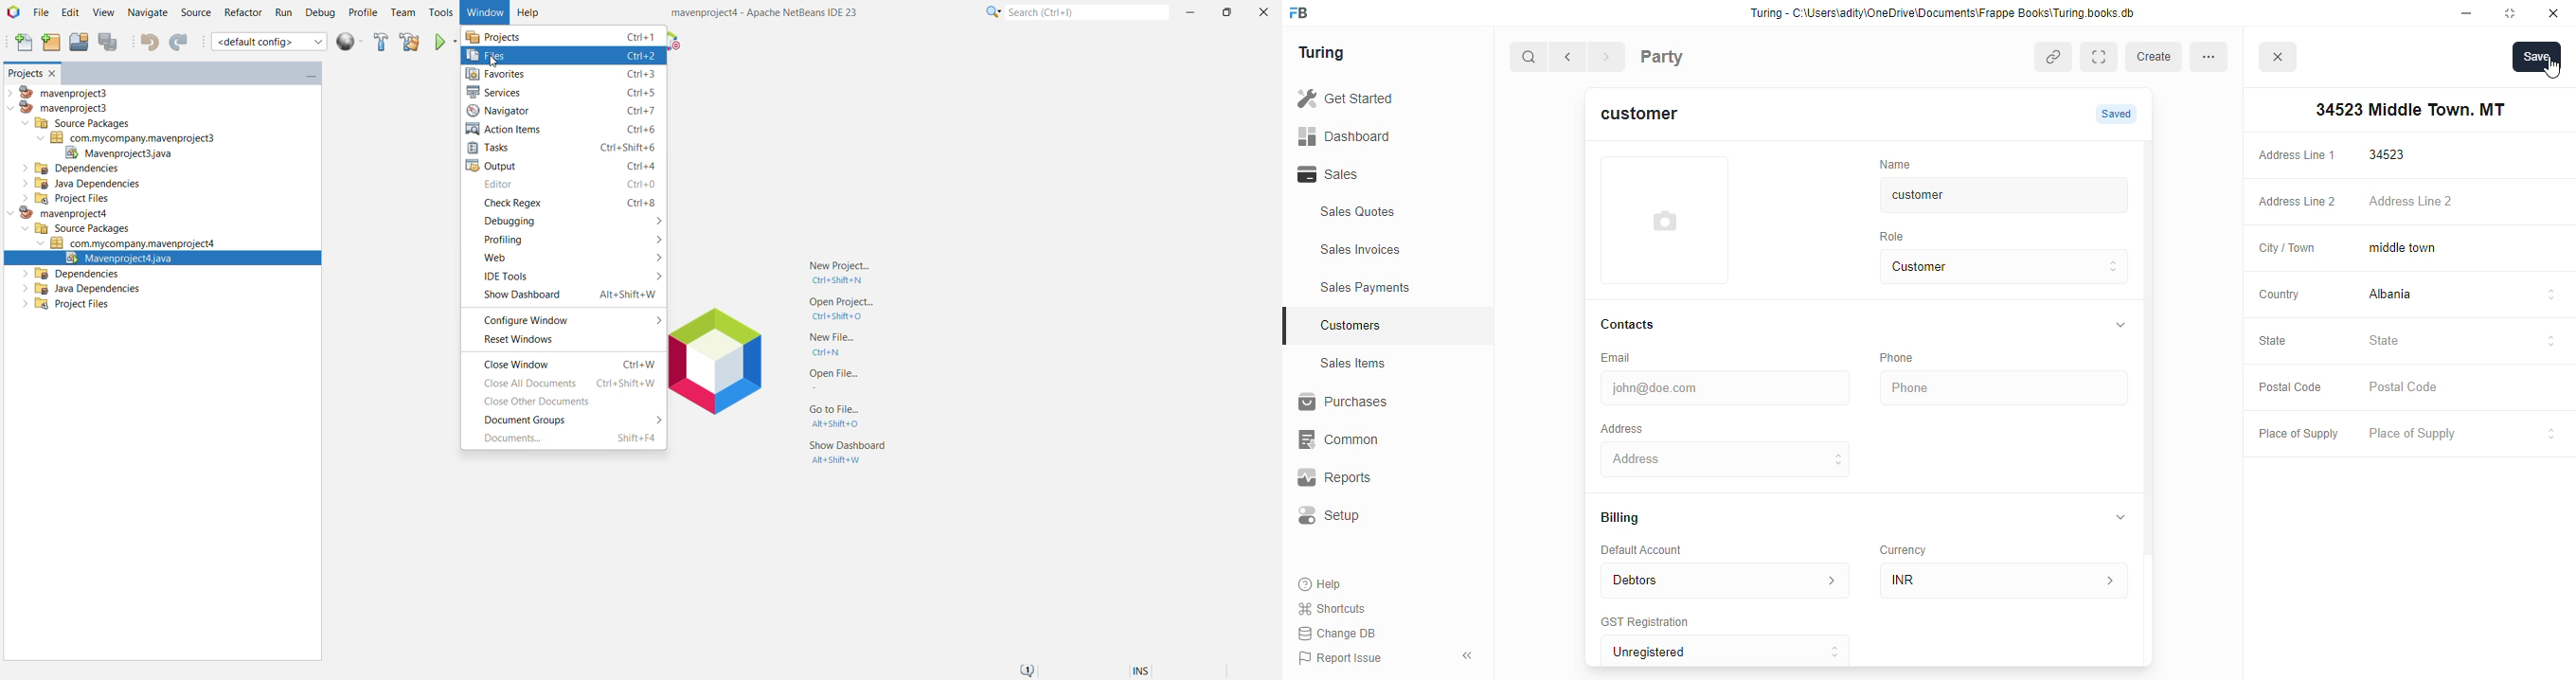  I want to click on ‘Name, so click(1900, 163).